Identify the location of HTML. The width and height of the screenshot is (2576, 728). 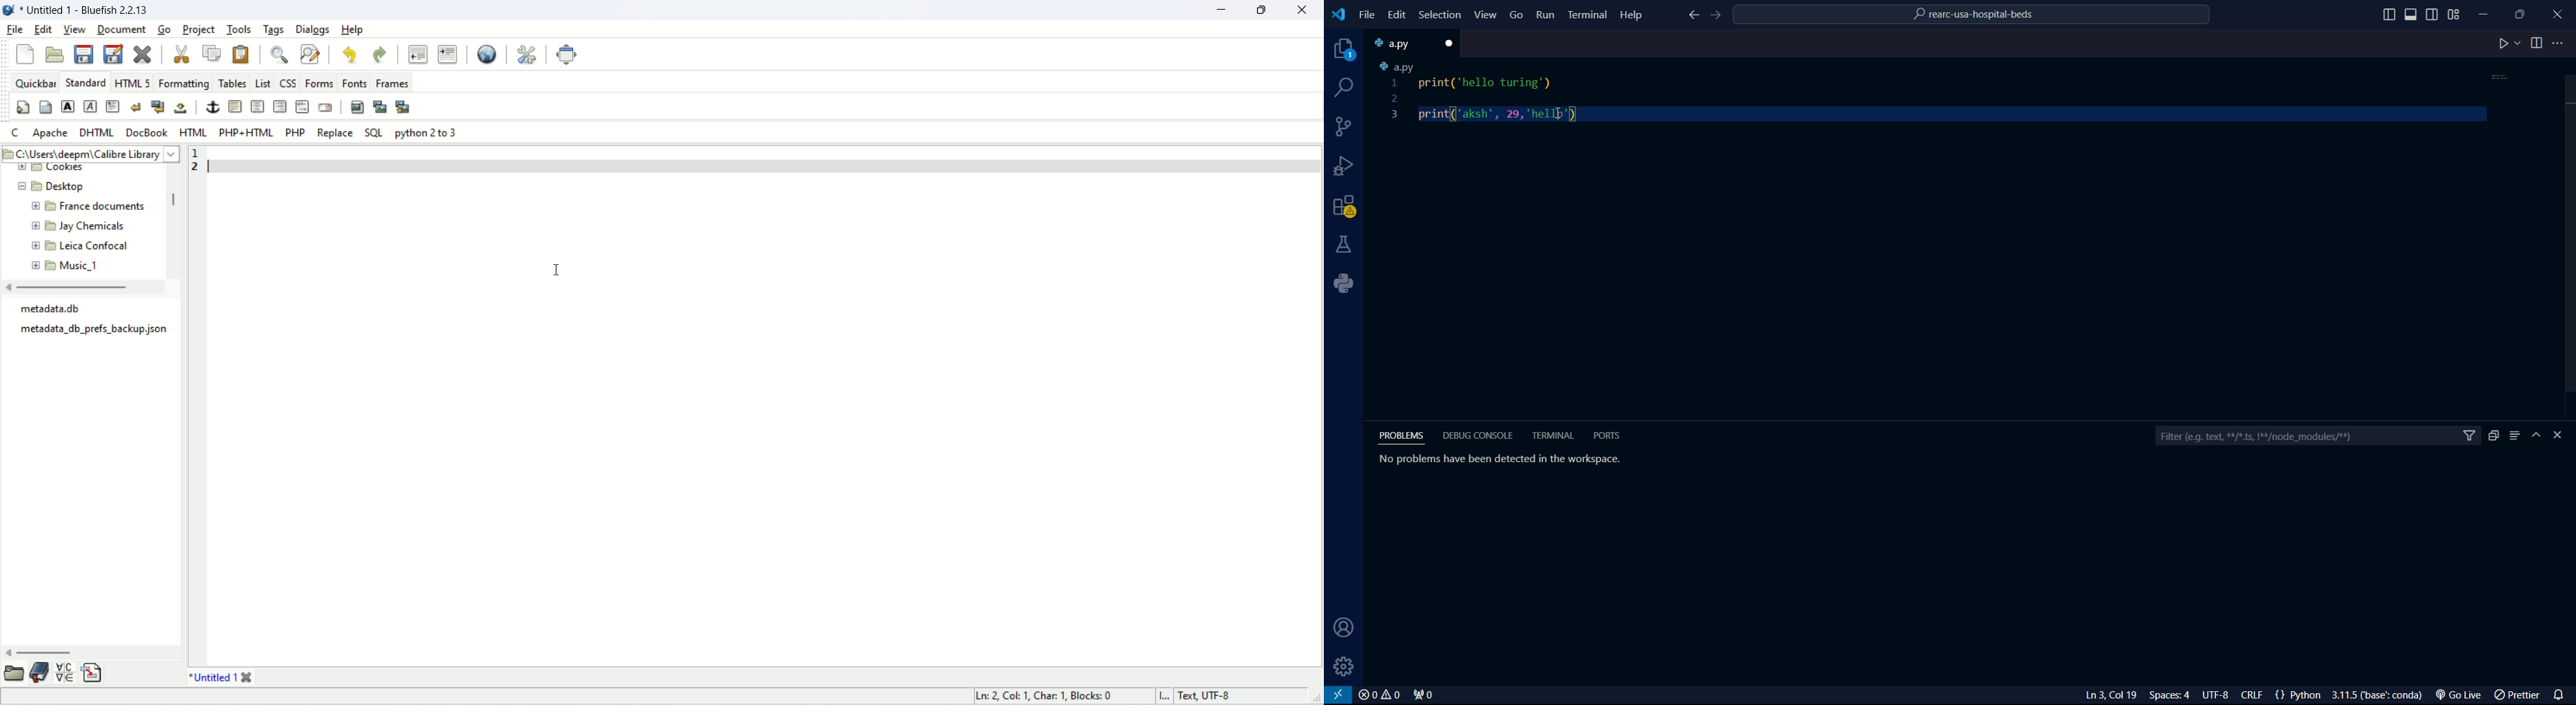
(191, 132).